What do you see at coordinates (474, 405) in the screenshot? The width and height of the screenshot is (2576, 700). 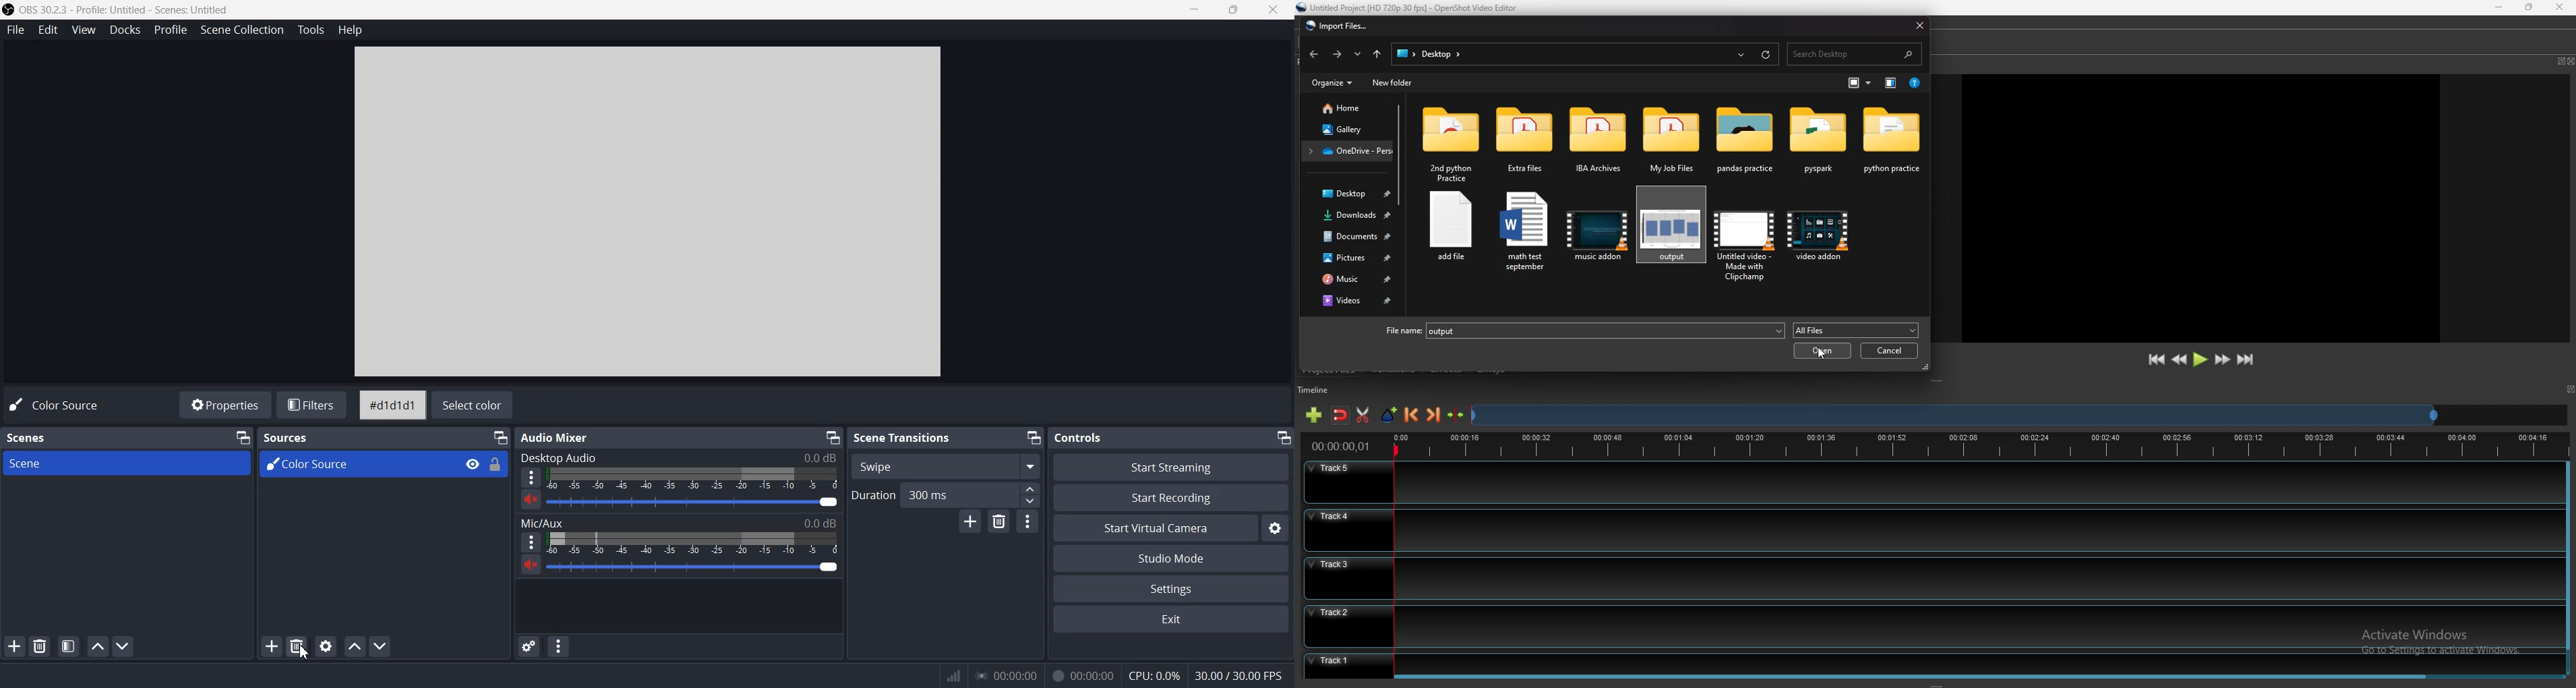 I see `Select color` at bounding box center [474, 405].